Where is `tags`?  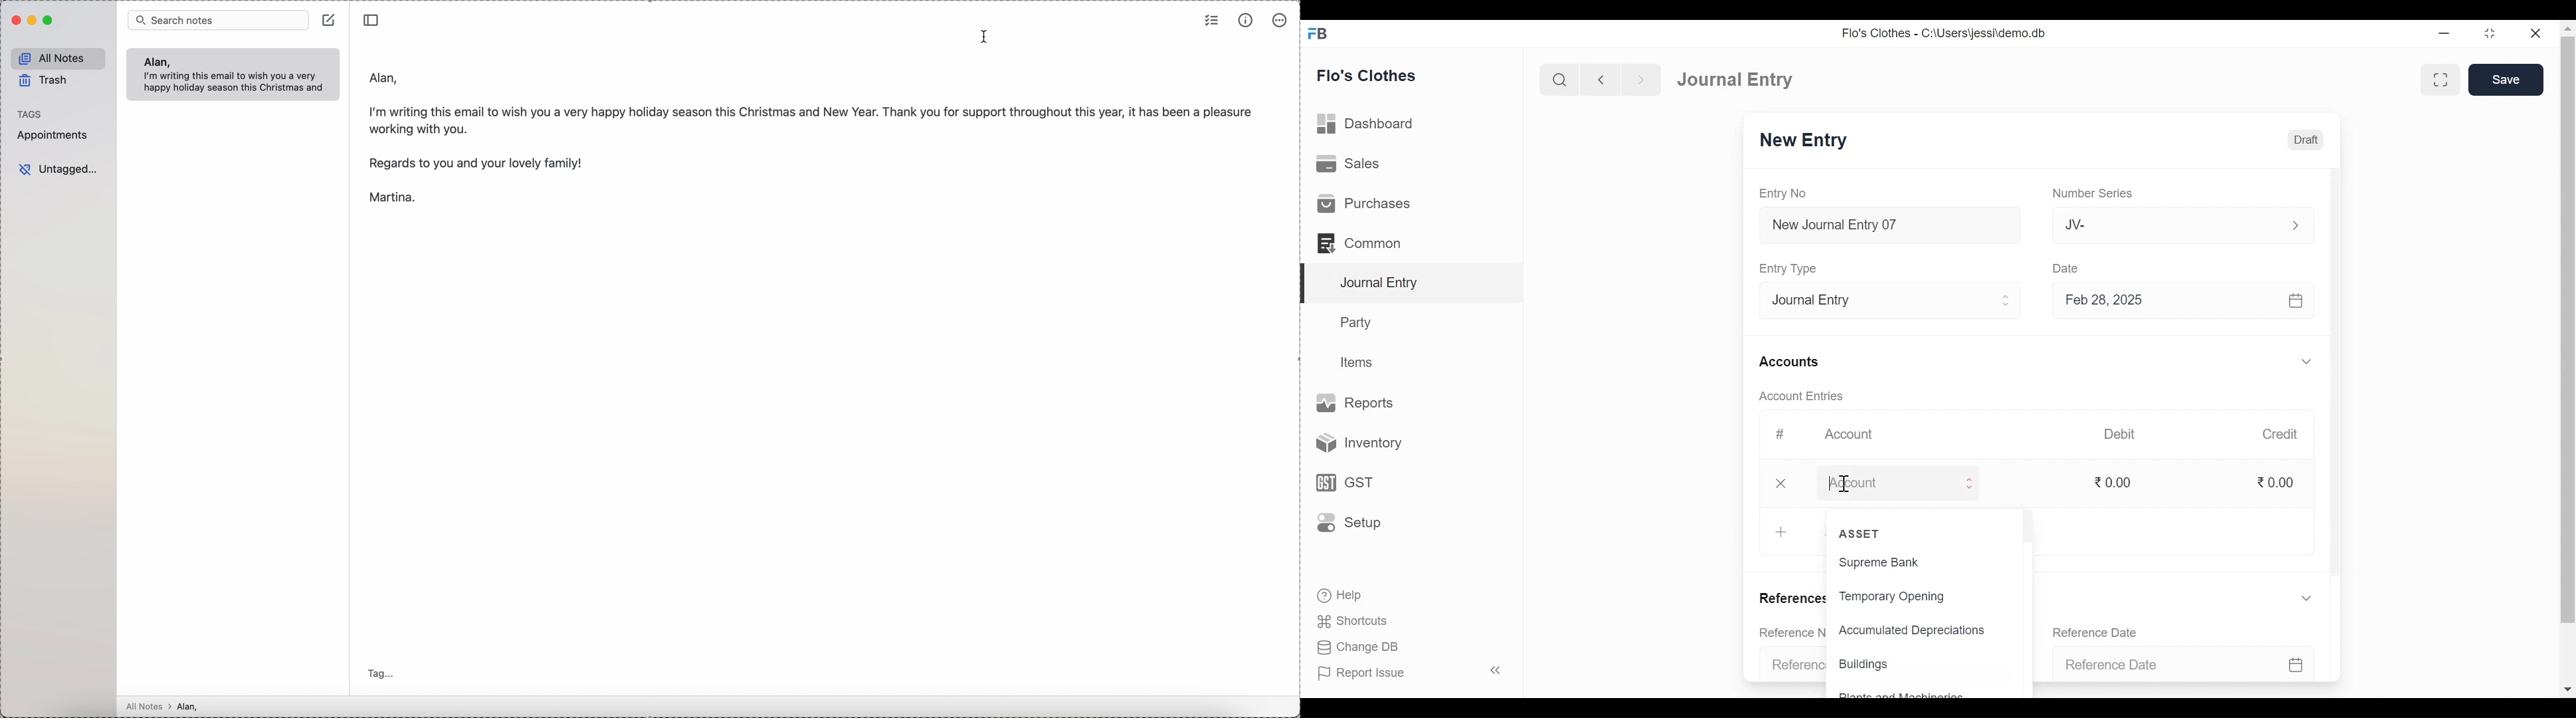
tags is located at coordinates (30, 114).